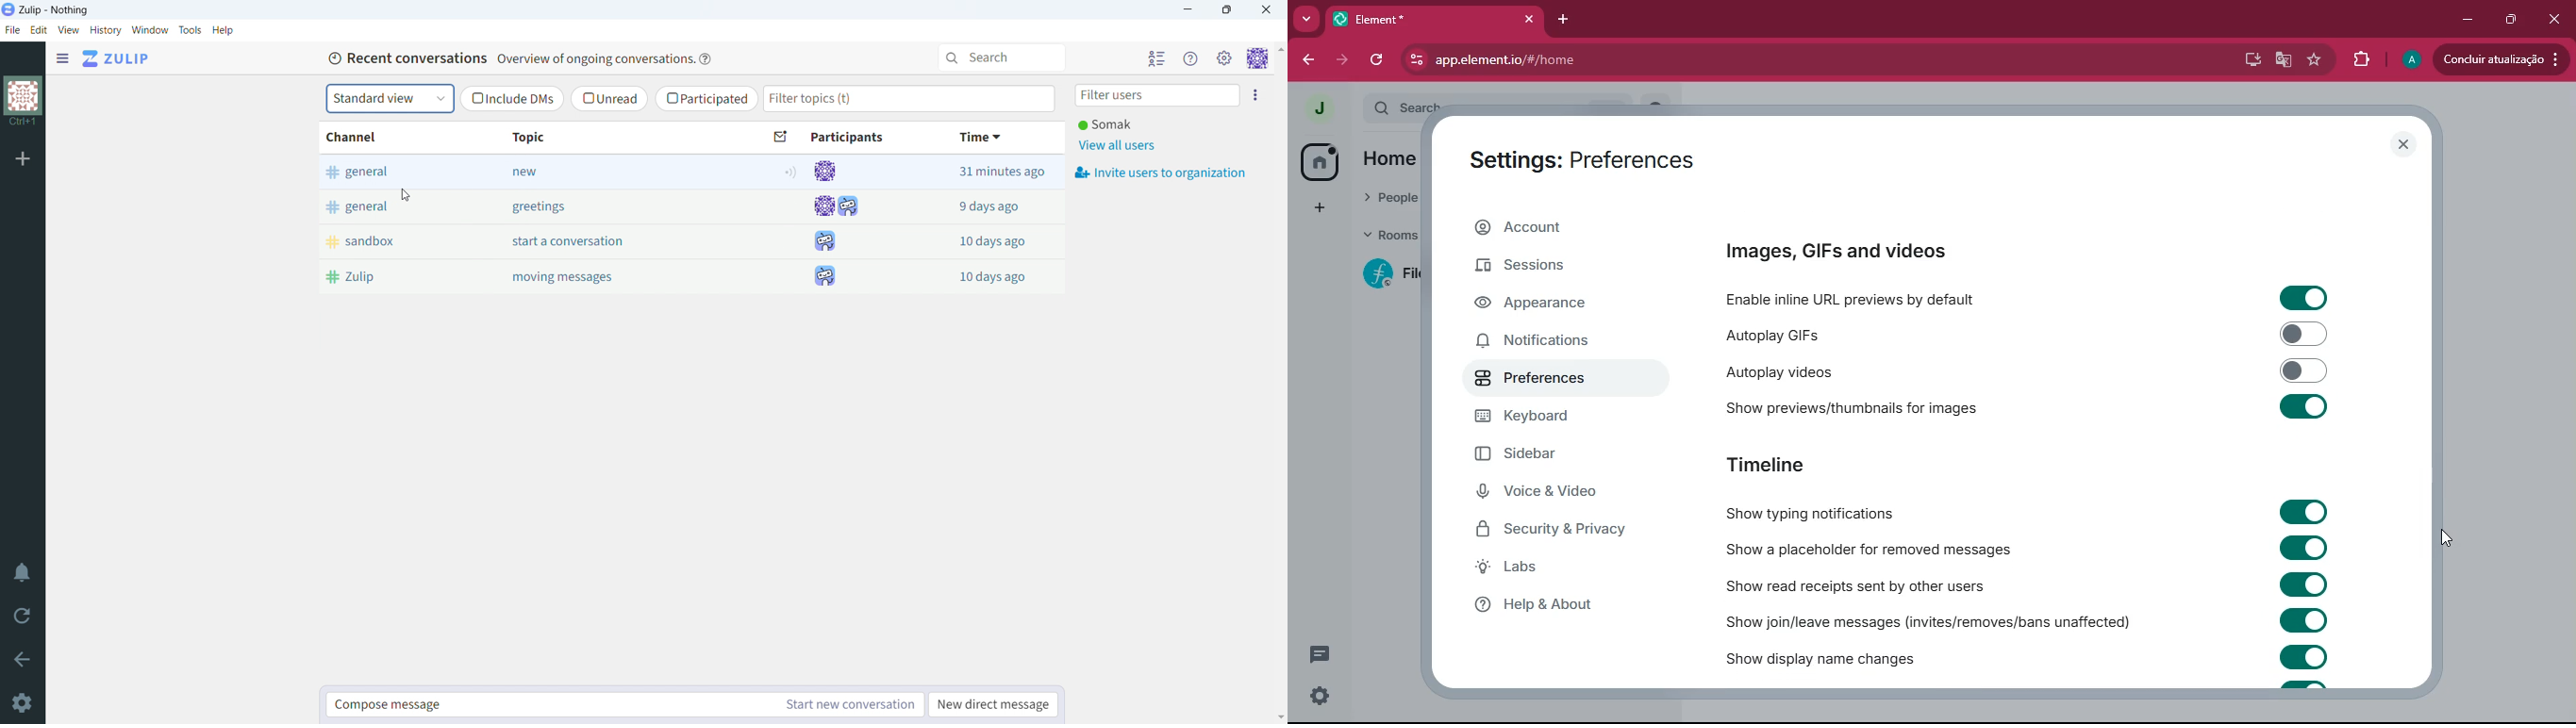  I want to click on show read receipts sent by others users, so click(1866, 584).